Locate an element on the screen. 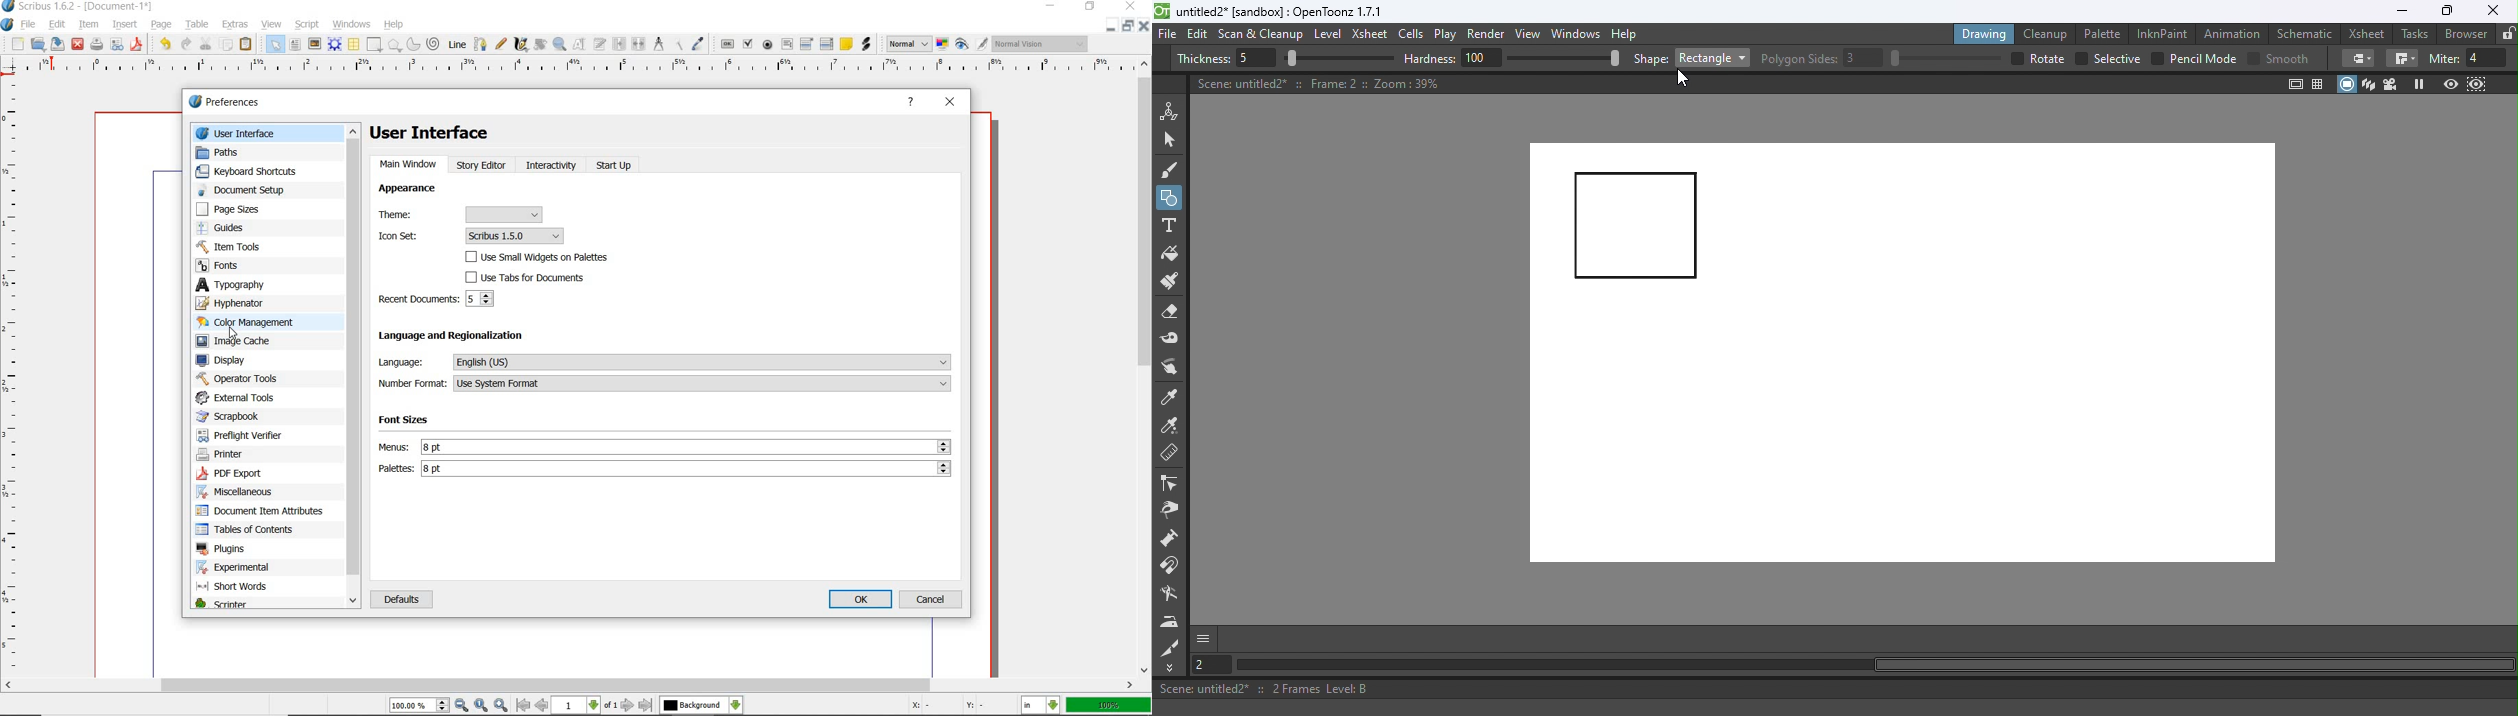 The image size is (2520, 728). minimize is located at coordinates (1112, 27).